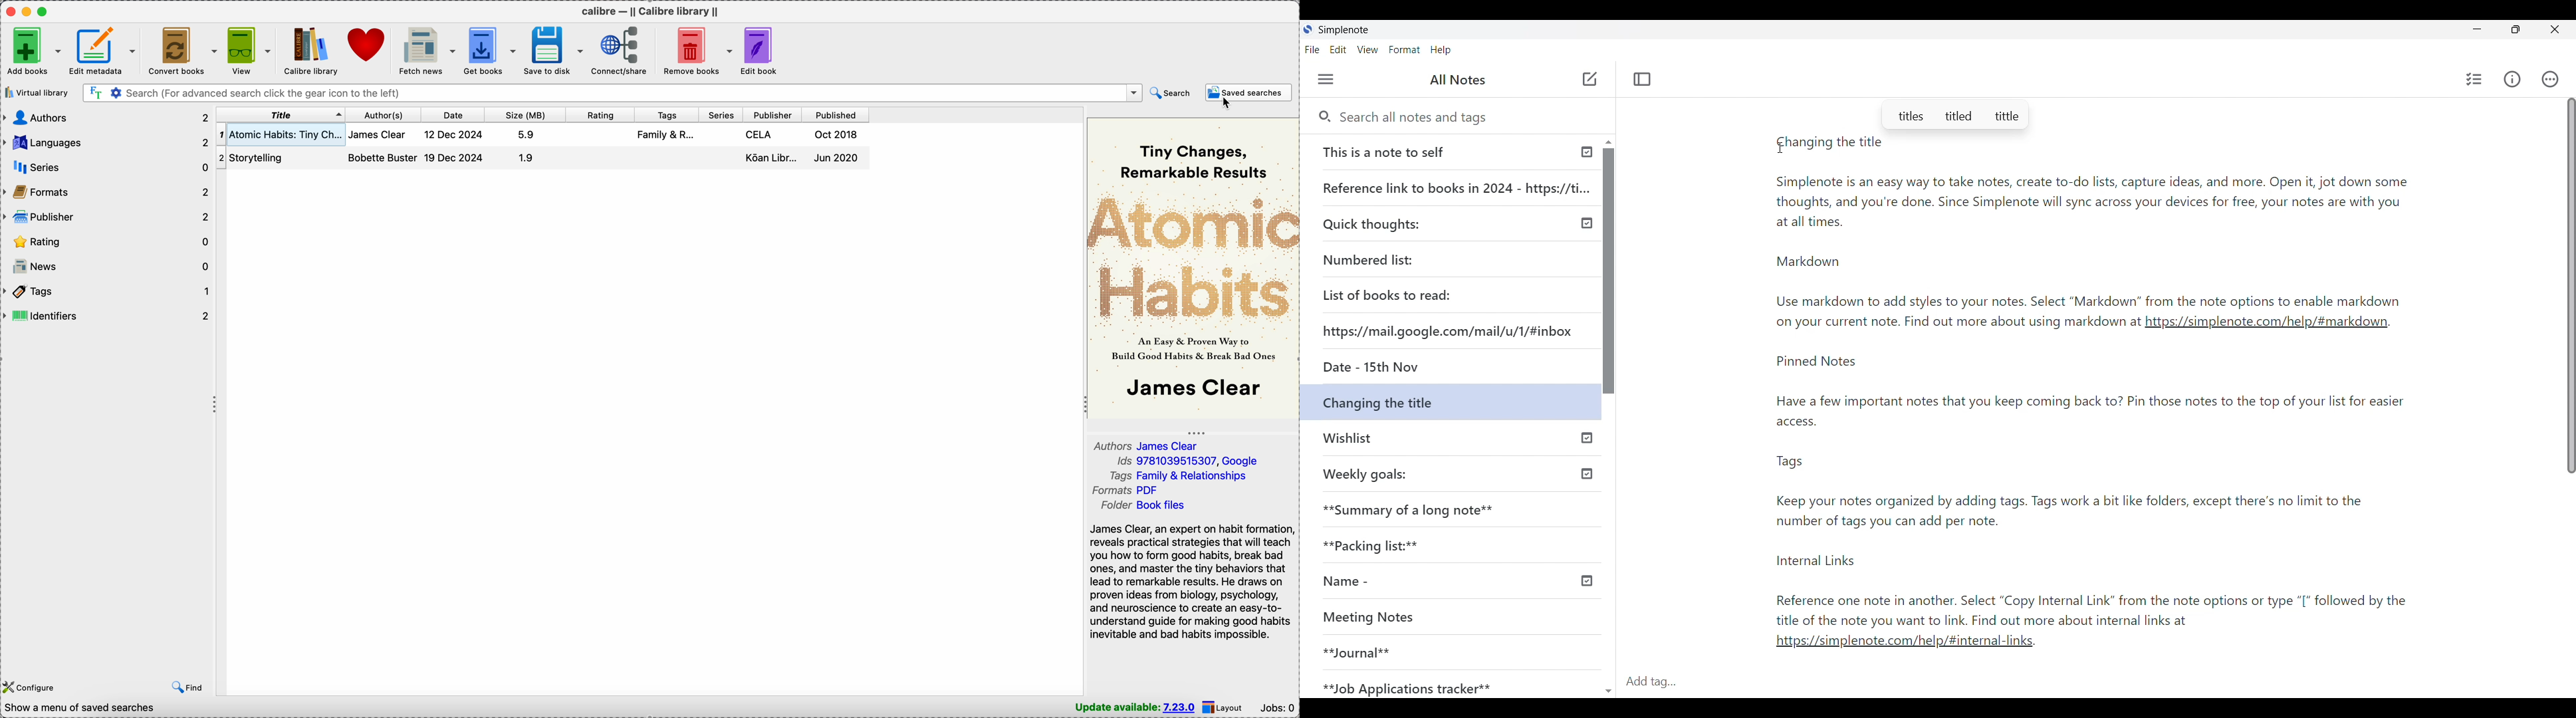 Image resolution: width=2576 pixels, height=728 pixels. What do you see at coordinates (2477, 29) in the screenshot?
I see `Minimize` at bounding box center [2477, 29].